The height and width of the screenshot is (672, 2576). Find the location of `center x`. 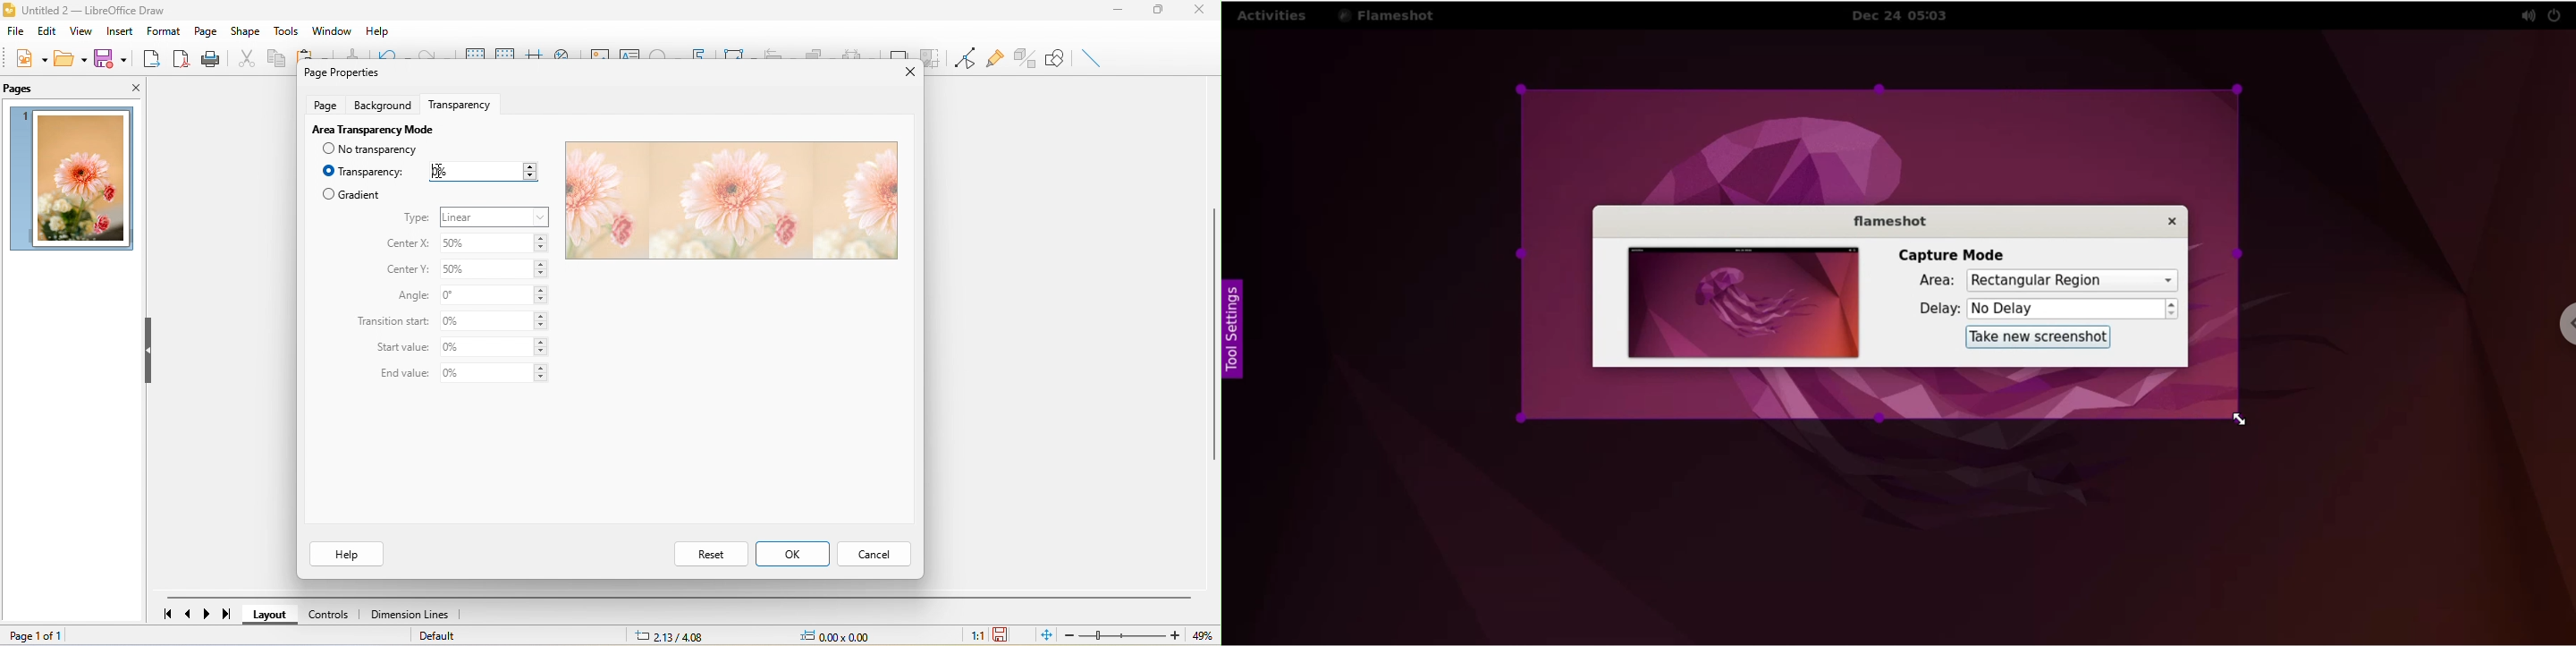

center x is located at coordinates (406, 244).